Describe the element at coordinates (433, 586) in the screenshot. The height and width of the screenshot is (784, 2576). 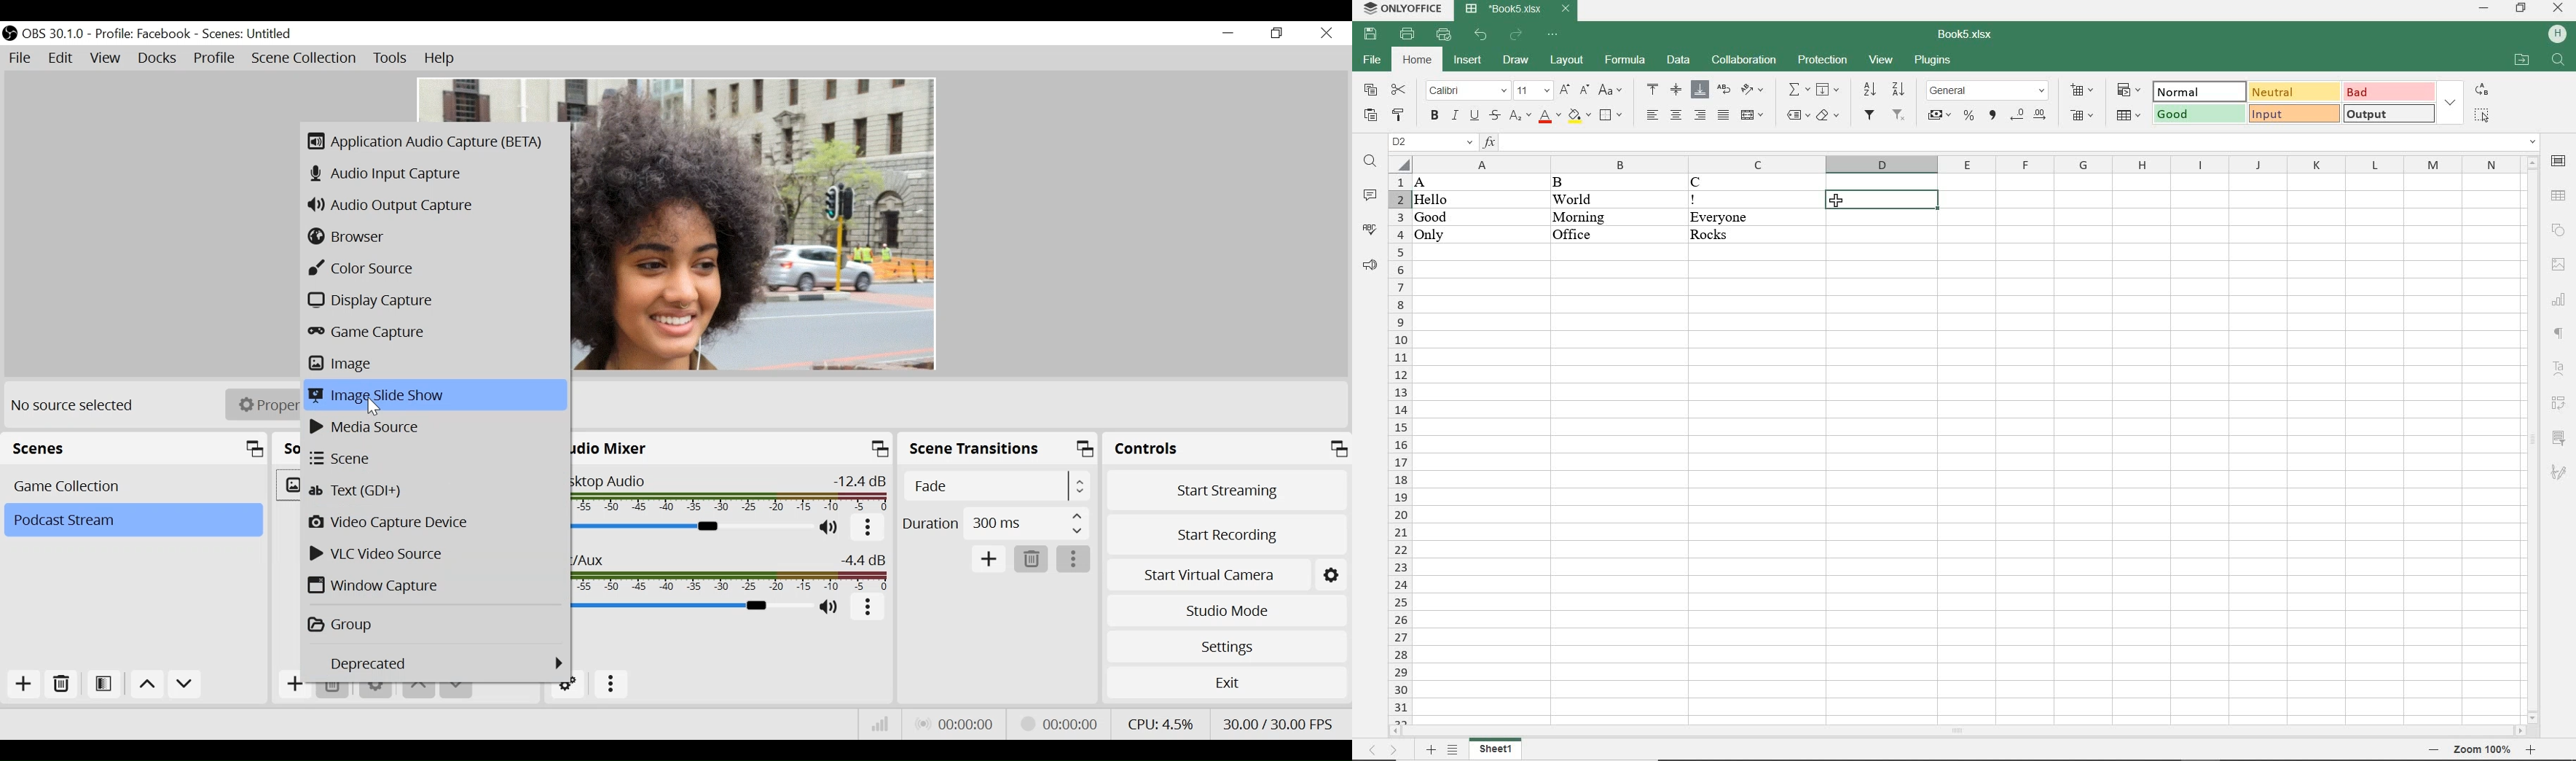
I see `Window Capture` at that location.